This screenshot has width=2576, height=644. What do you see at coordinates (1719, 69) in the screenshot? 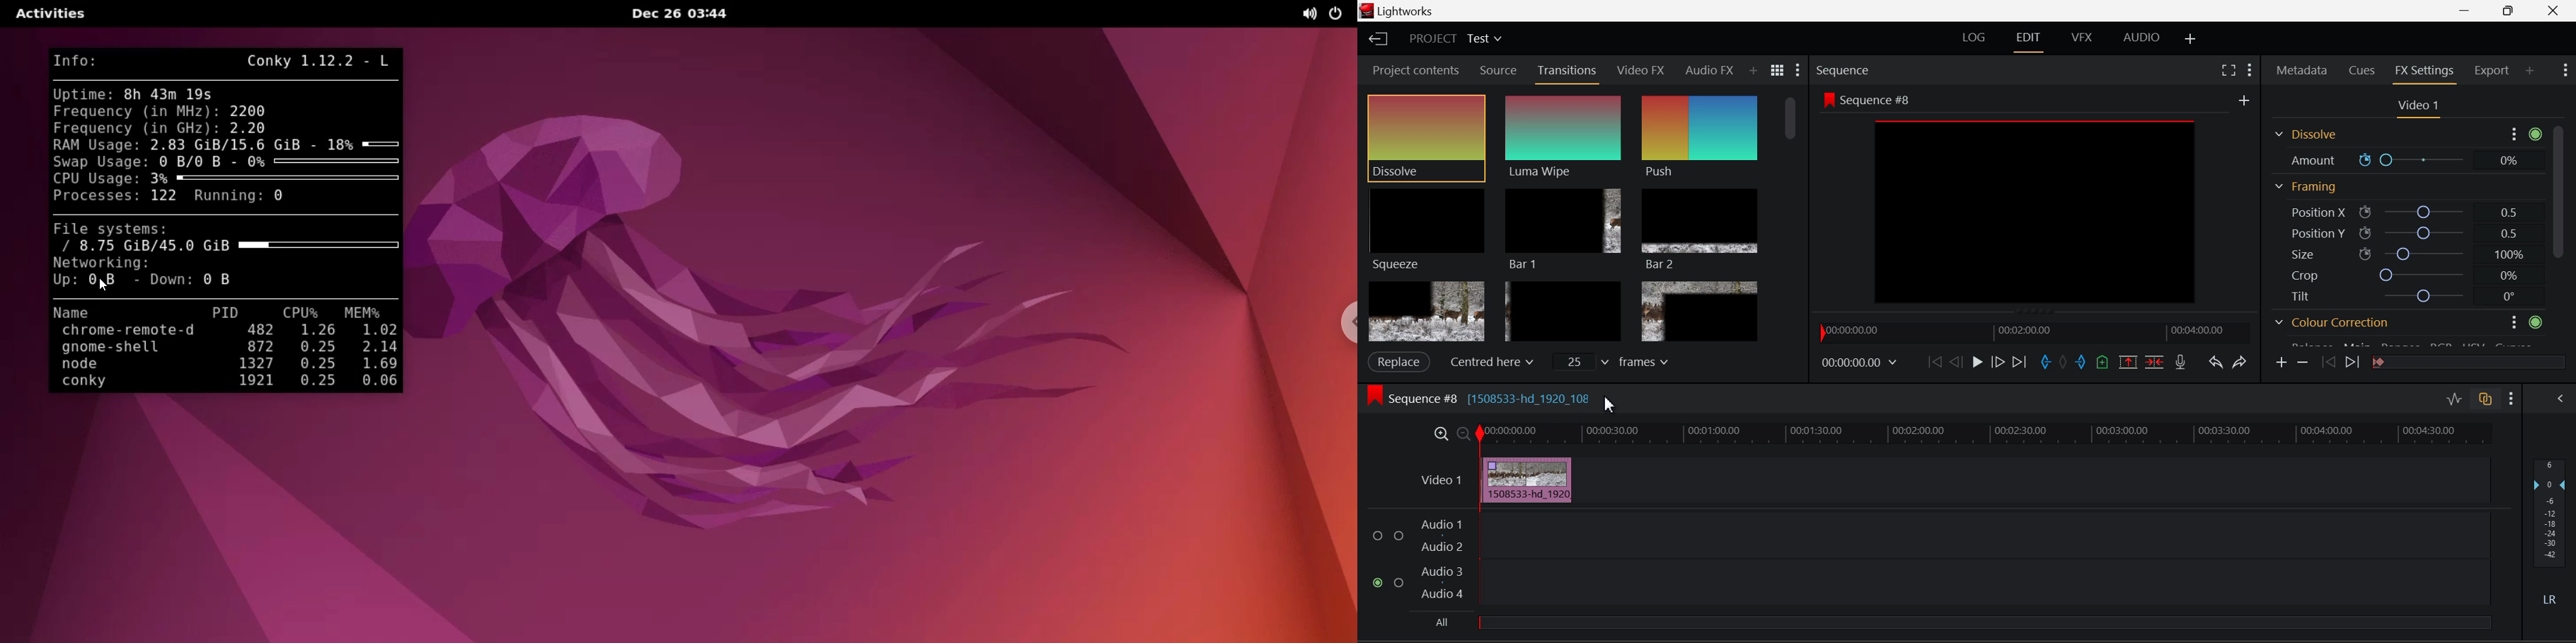
I see `Next Panel` at bounding box center [1719, 69].